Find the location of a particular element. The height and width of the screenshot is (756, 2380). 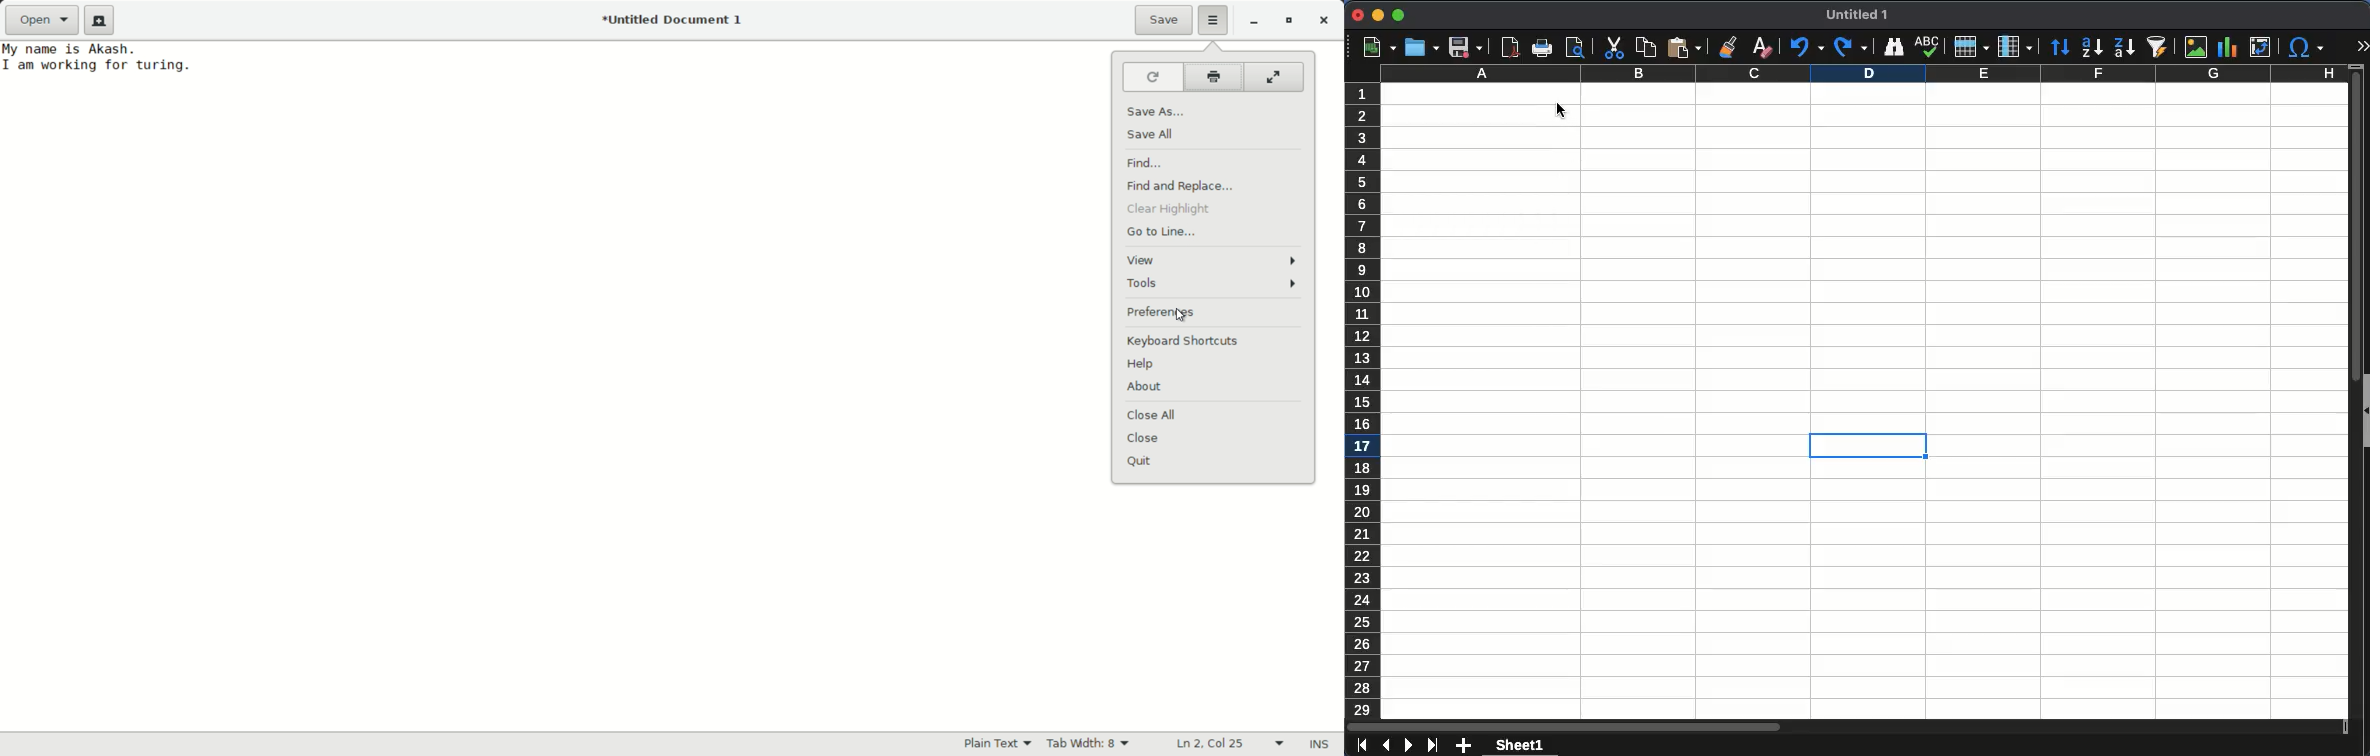

finder is located at coordinates (1896, 47).